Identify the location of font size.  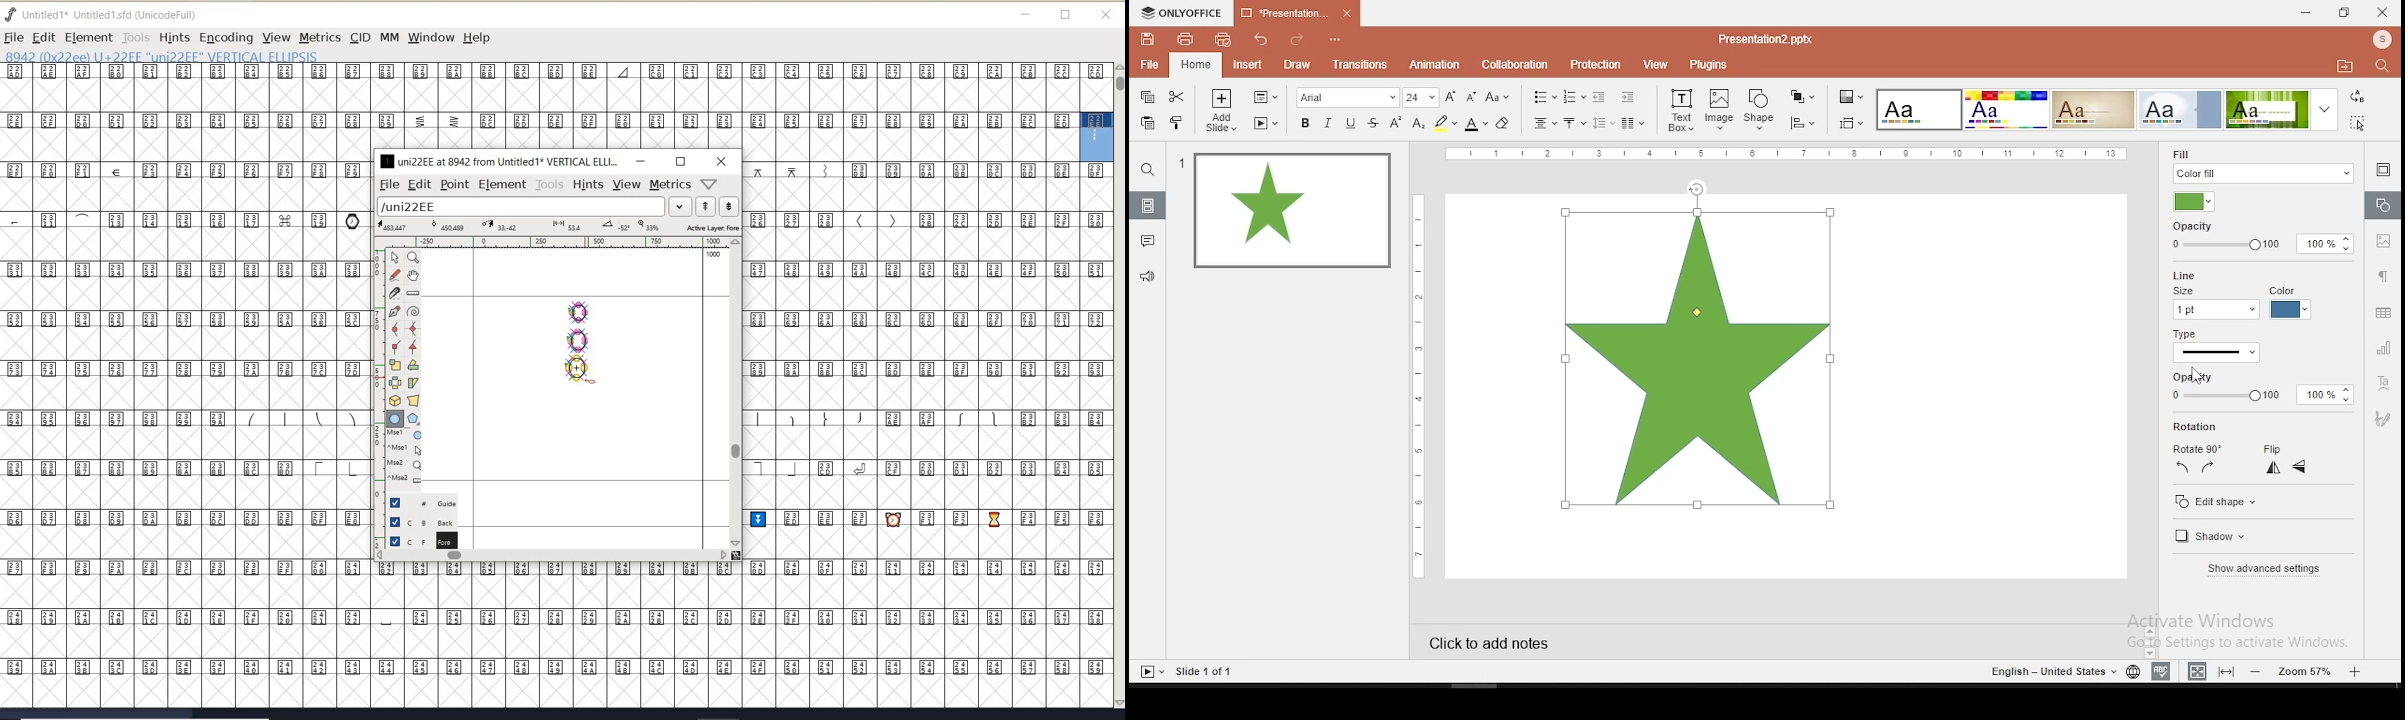
(1422, 97).